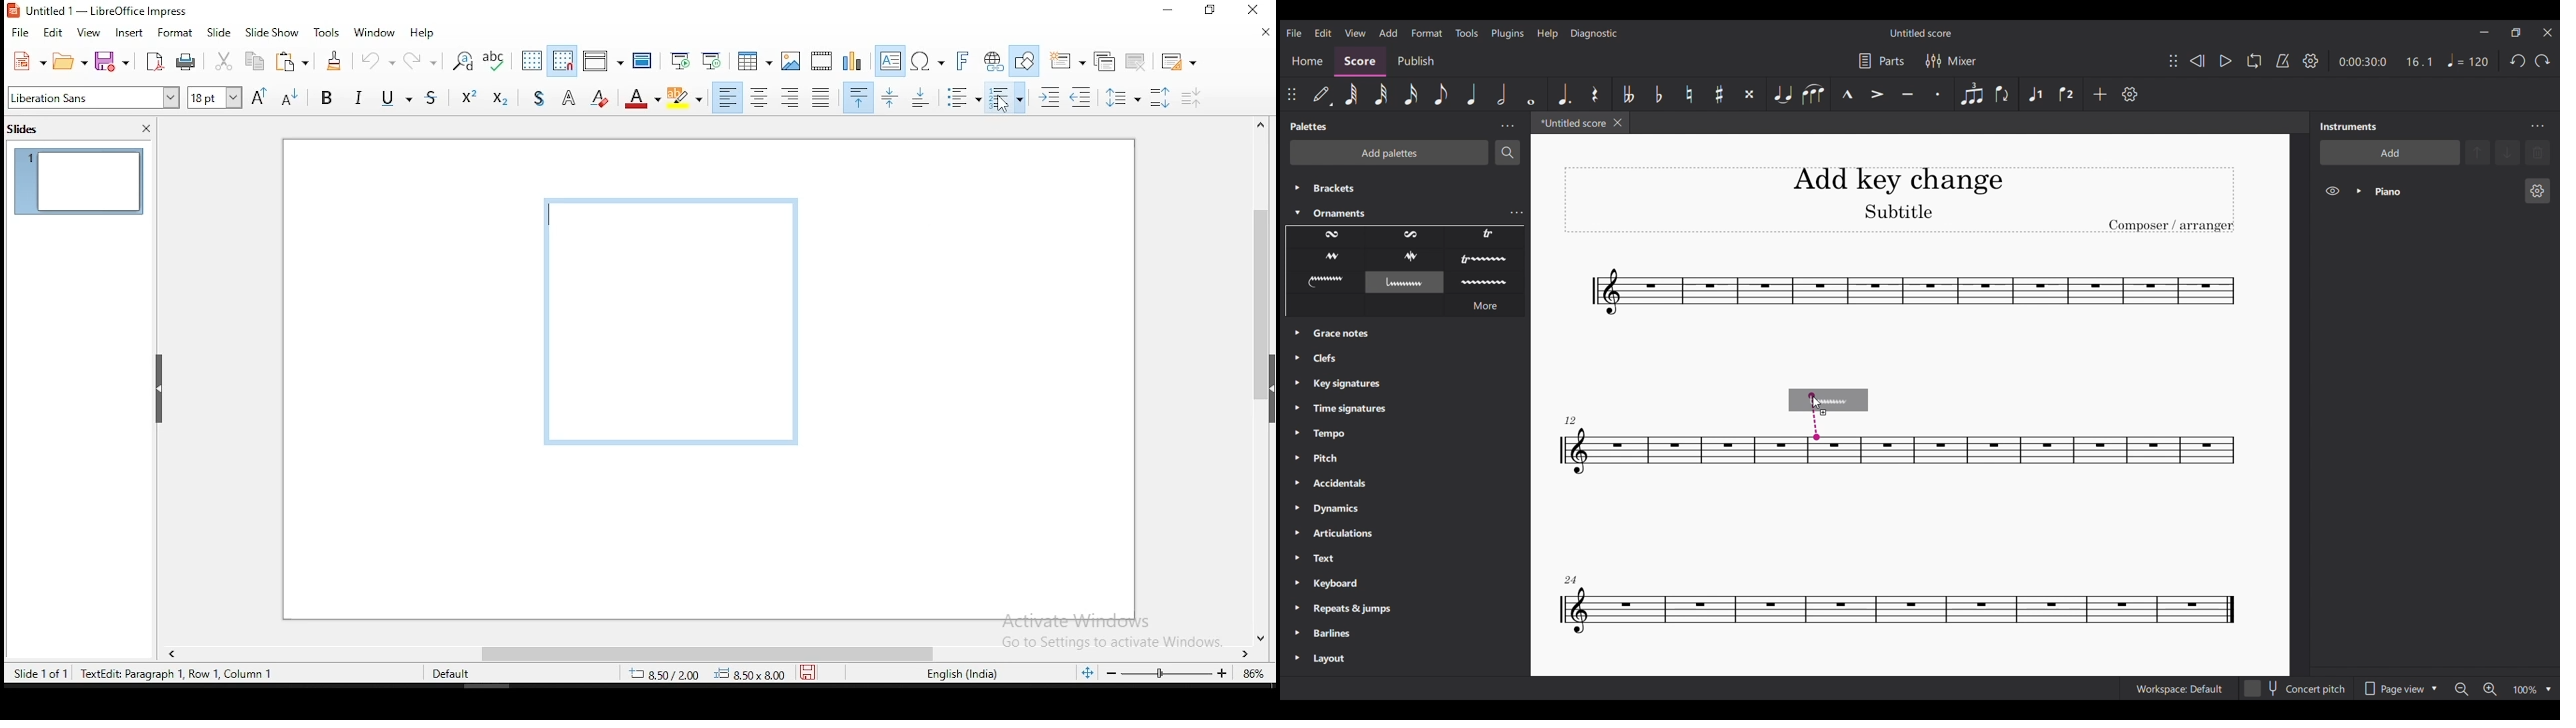 Image resolution: width=2576 pixels, height=728 pixels. What do you see at coordinates (223, 32) in the screenshot?
I see `slide` at bounding box center [223, 32].